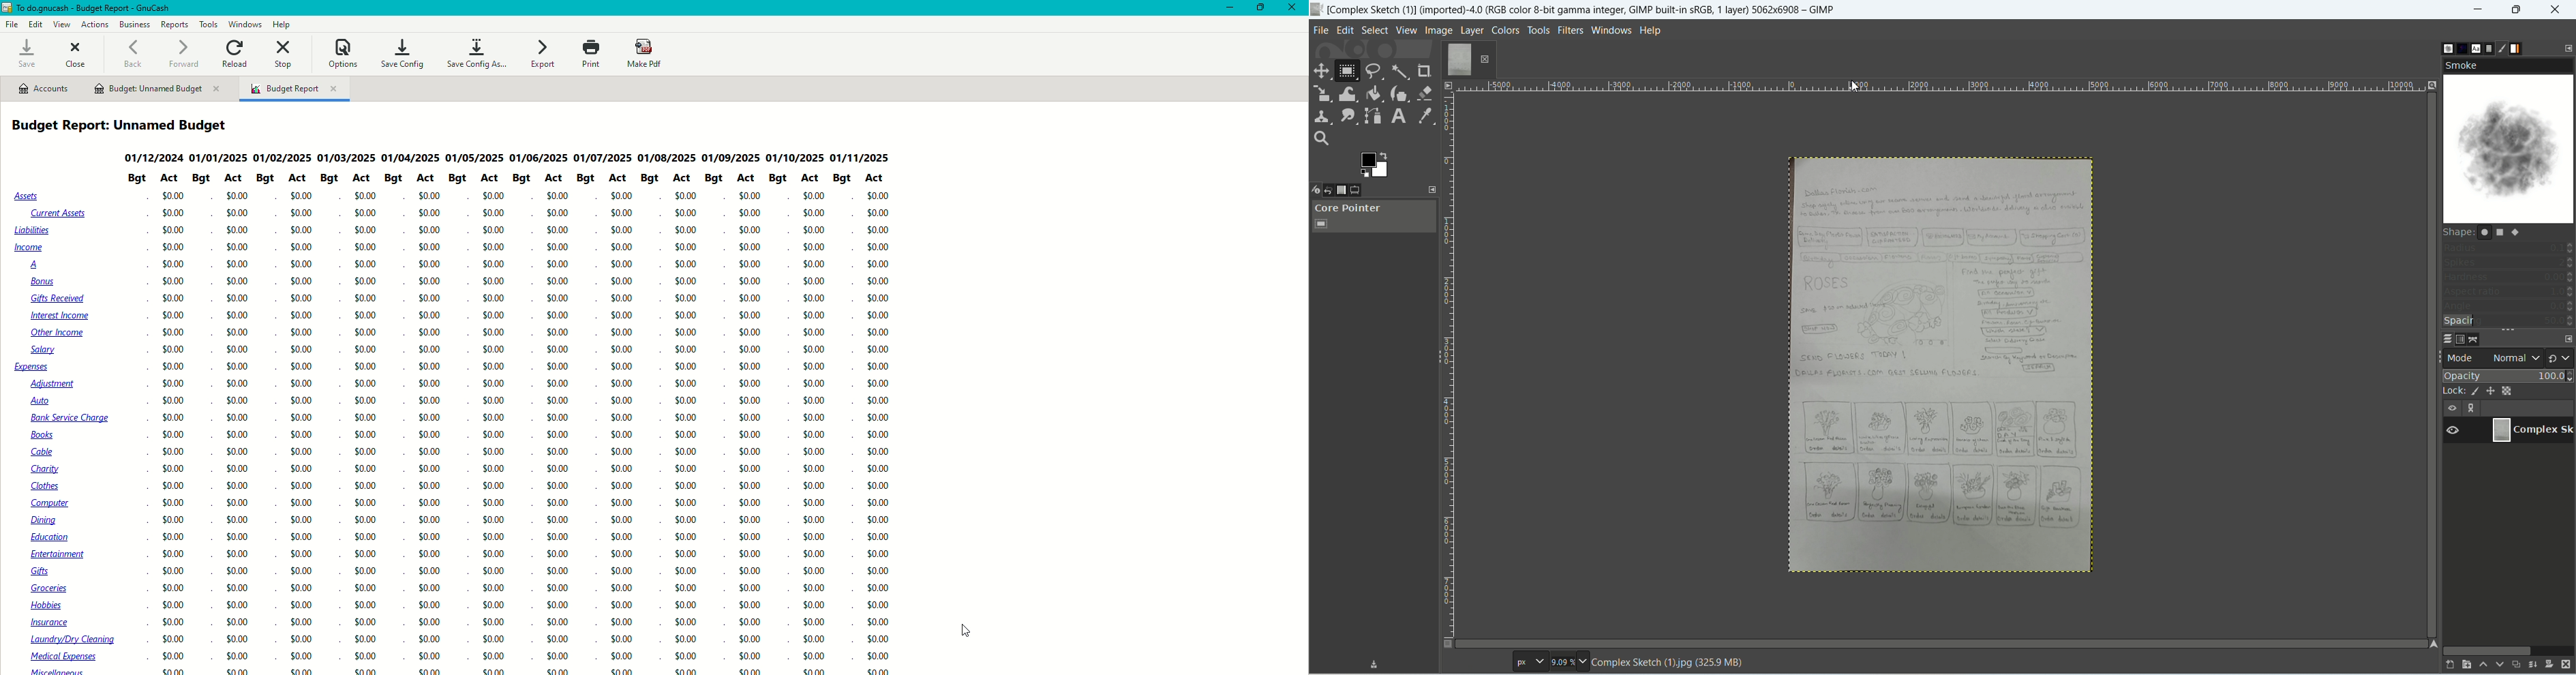 The width and height of the screenshot is (2576, 700). I want to click on Make PDF, so click(646, 54).